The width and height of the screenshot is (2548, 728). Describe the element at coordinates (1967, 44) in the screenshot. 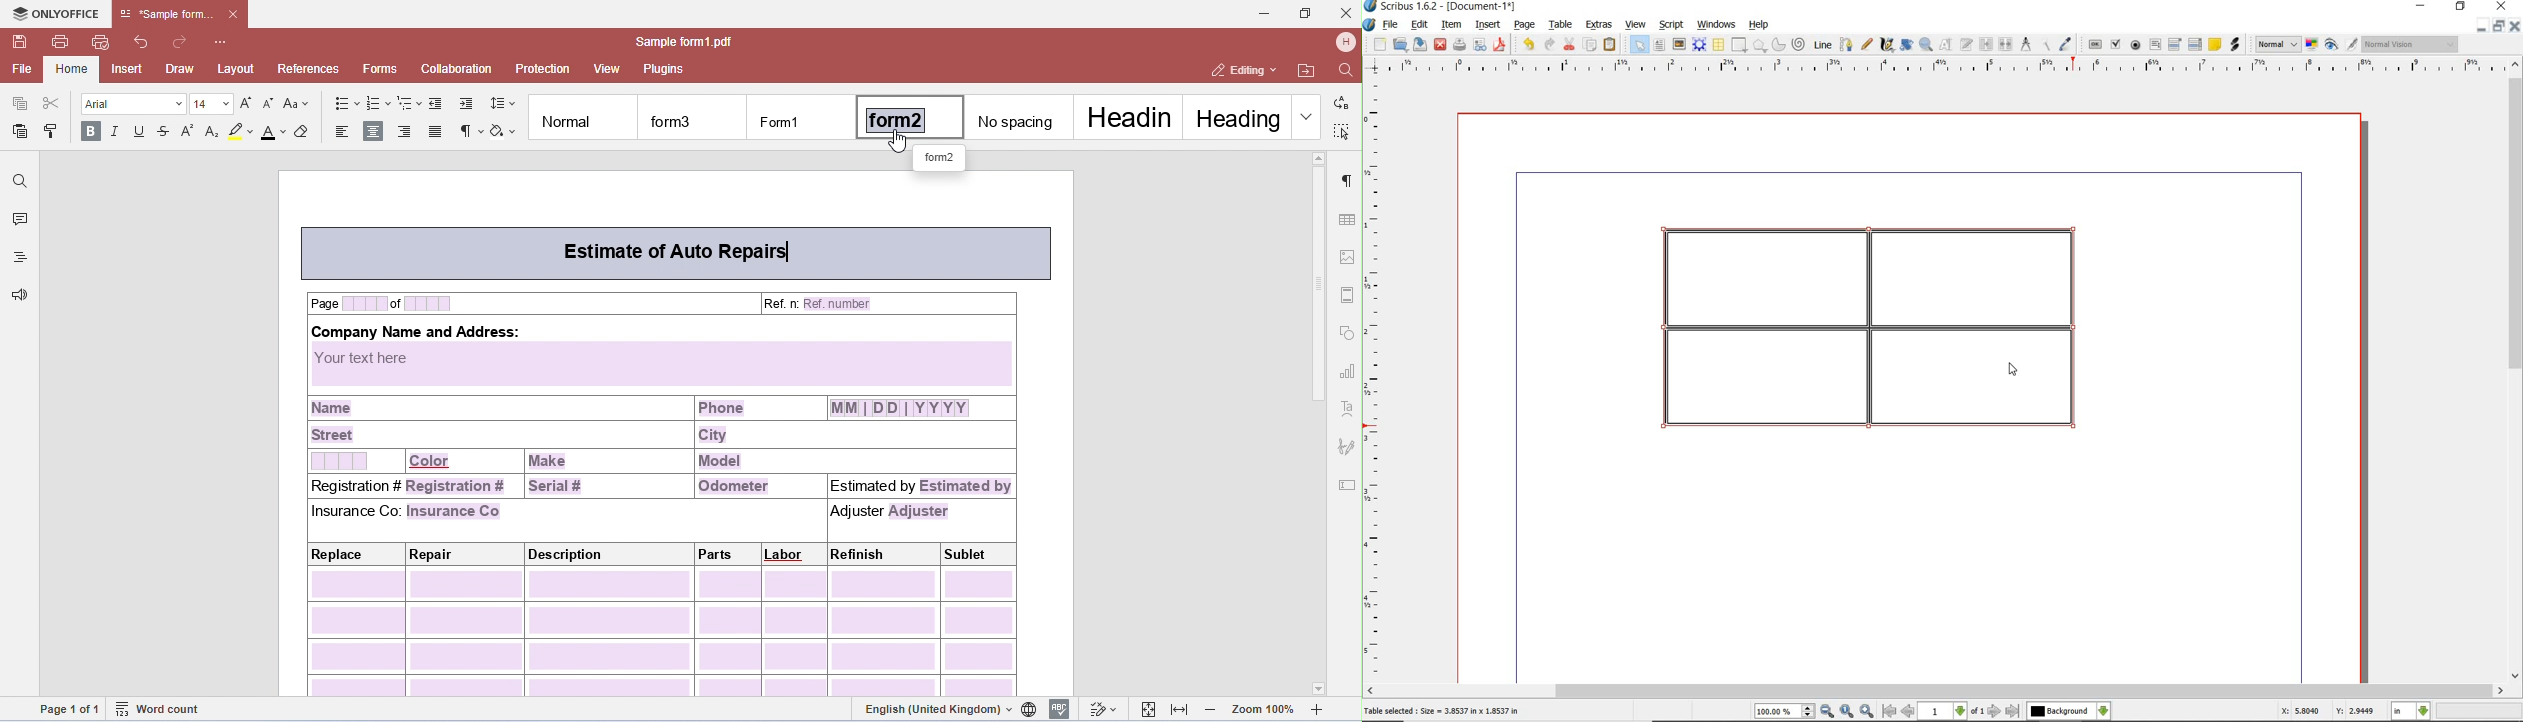

I see `edit text with story editor` at that location.